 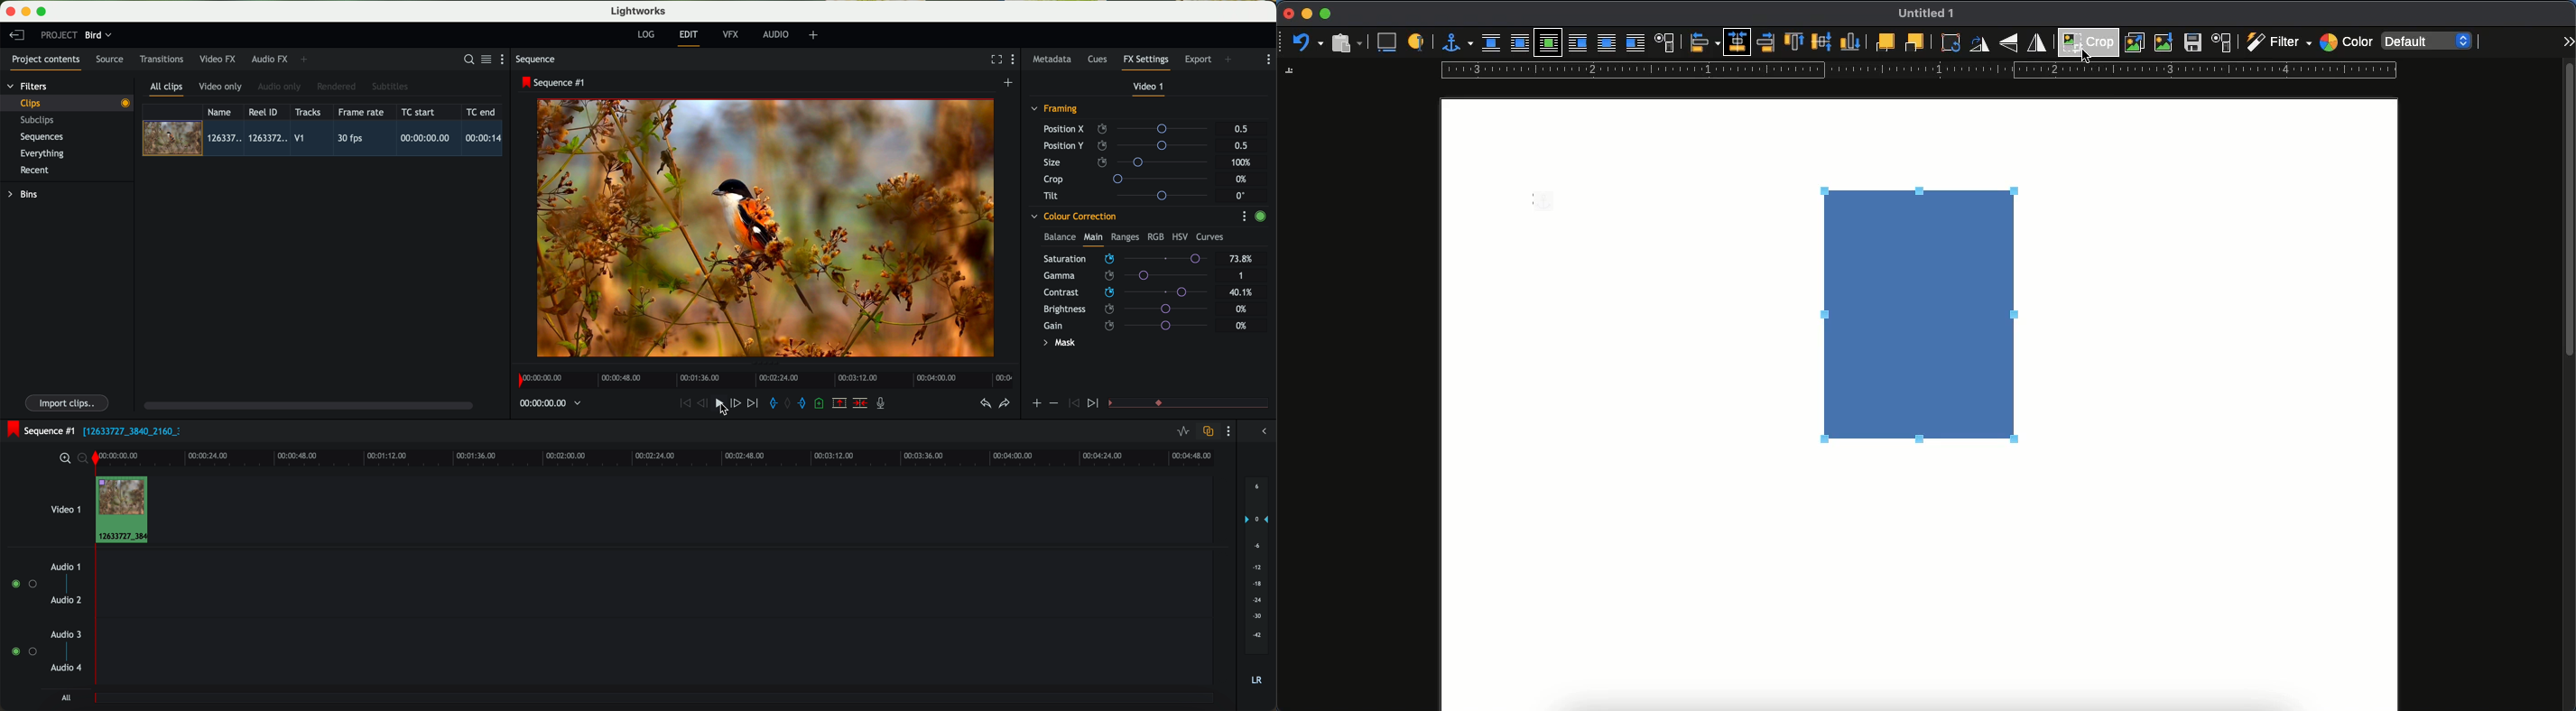 What do you see at coordinates (1206, 432) in the screenshot?
I see `toggle auto track sync` at bounding box center [1206, 432].